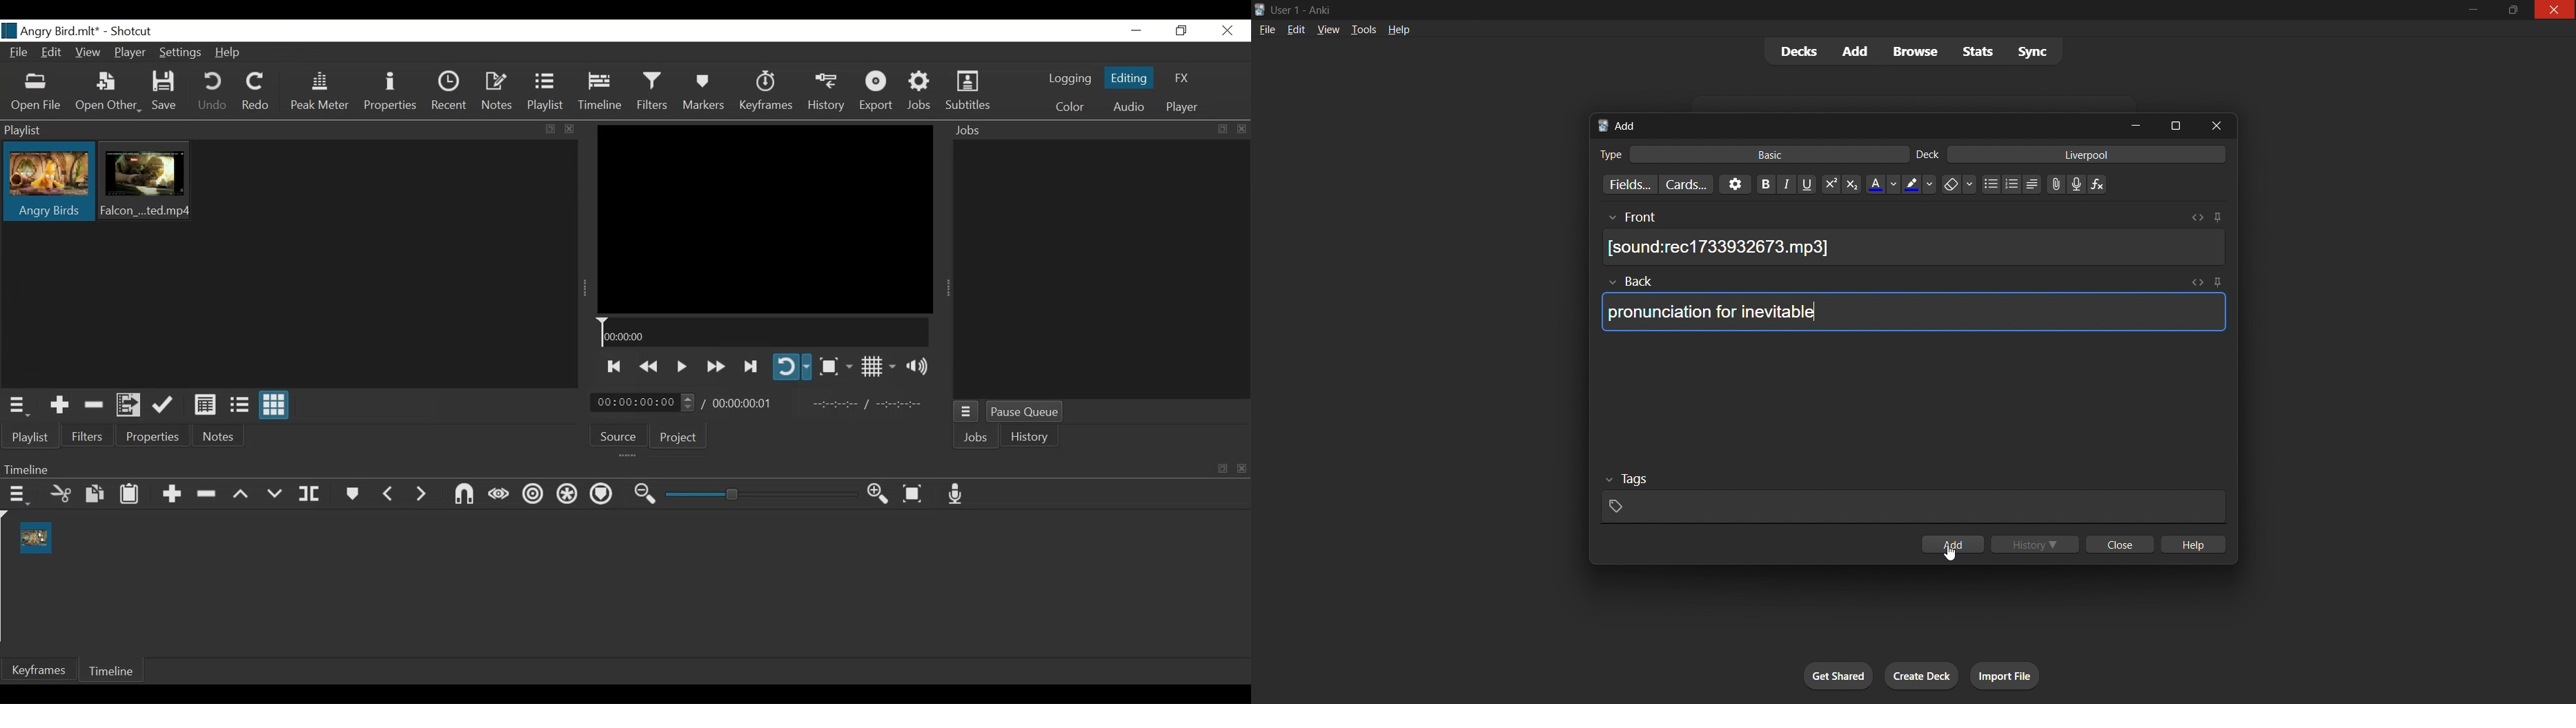 This screenshot has width=2576, height=728. What do you see at coordinates (1907, 312) in the screenshot?
I see `card back text input` at bounding box center [1907, 312].